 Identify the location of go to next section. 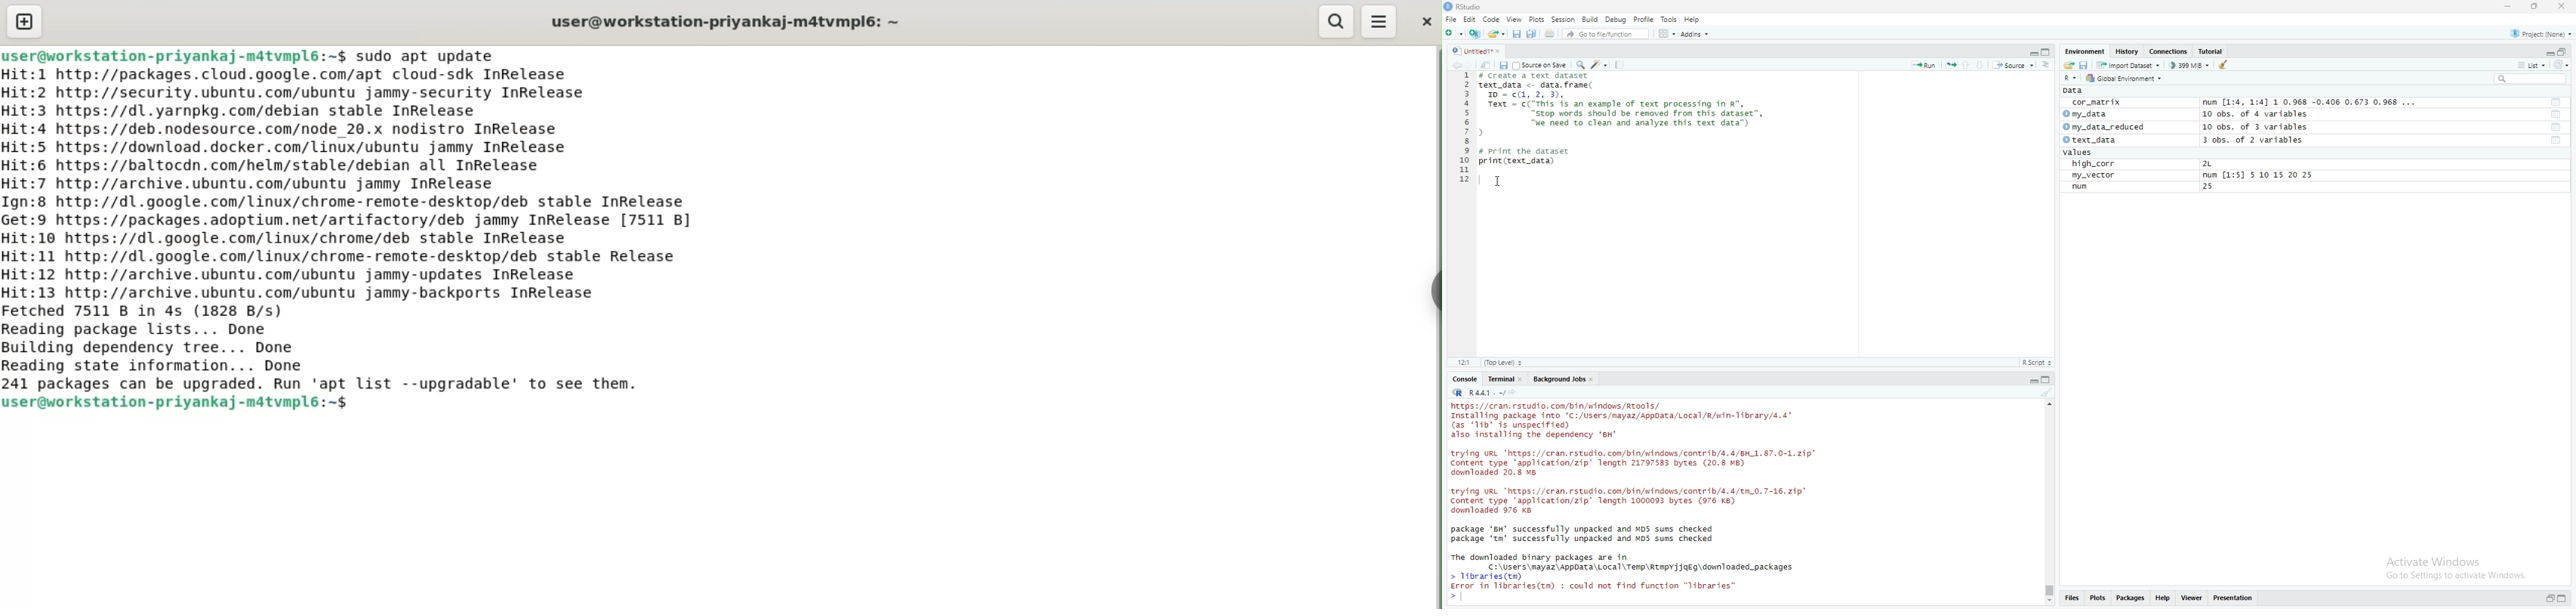
(1983, 64).